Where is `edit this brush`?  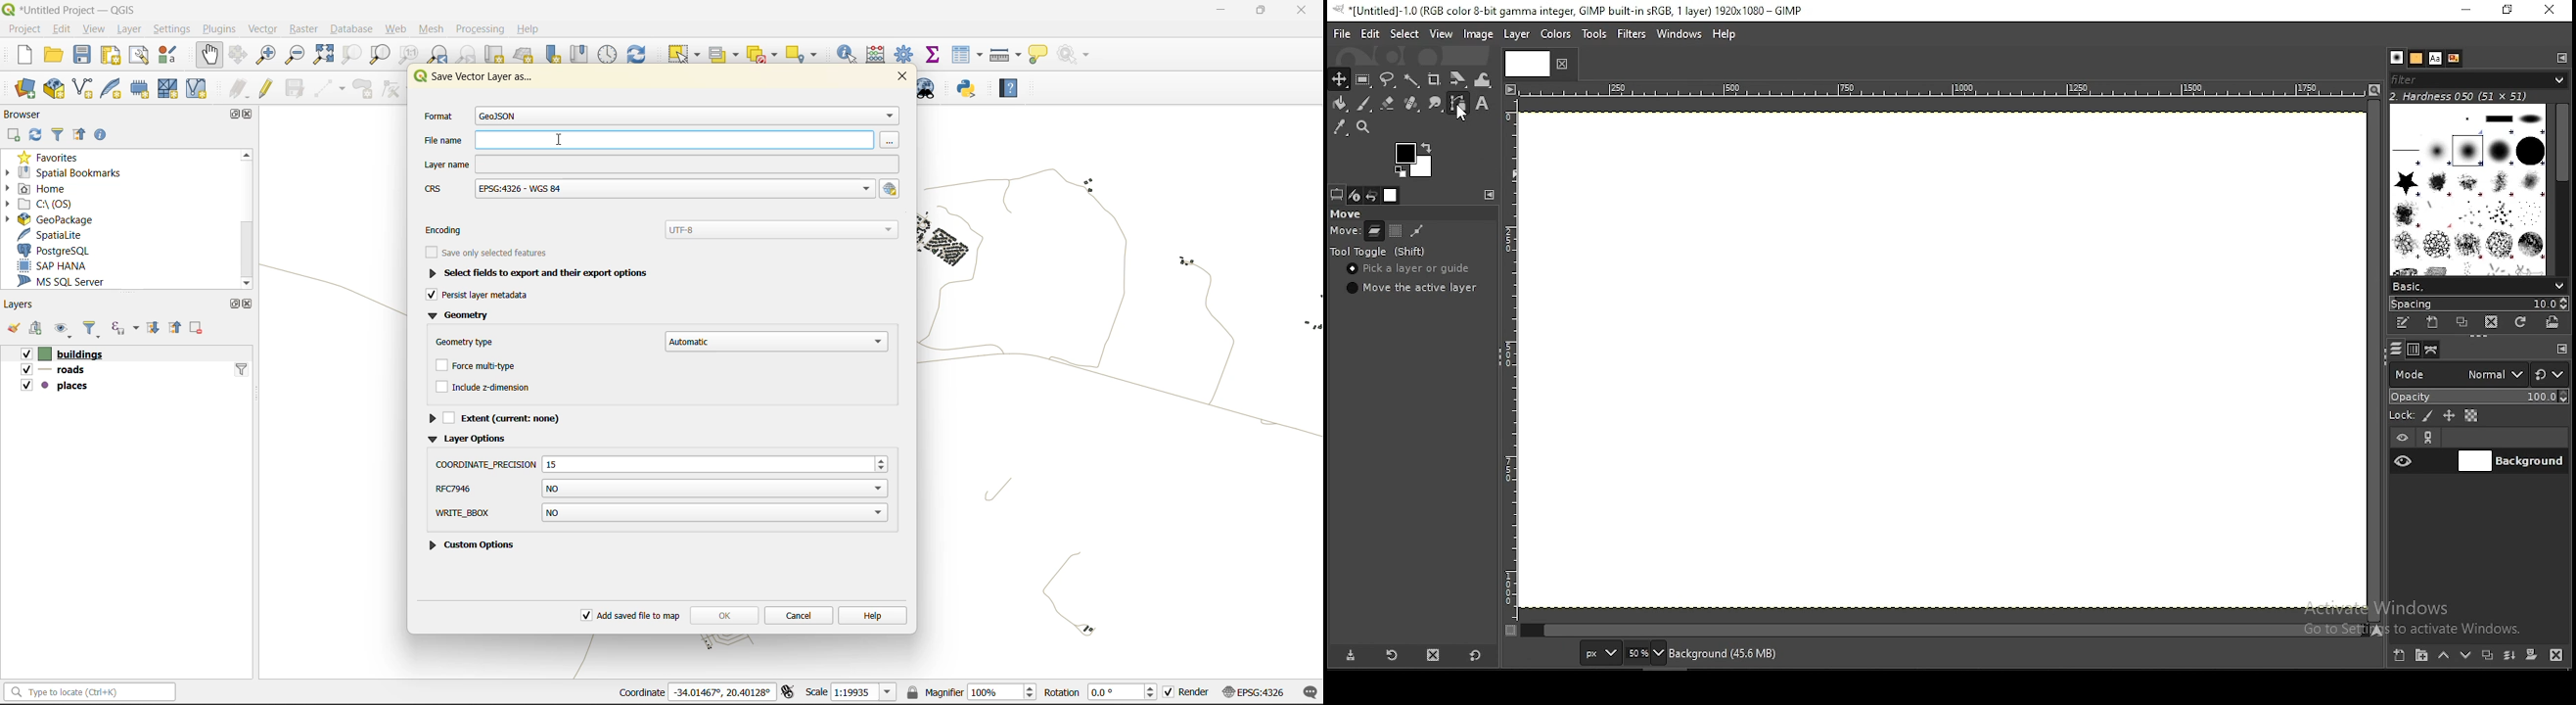
edit this brush is located at coordinates (2402, 322).